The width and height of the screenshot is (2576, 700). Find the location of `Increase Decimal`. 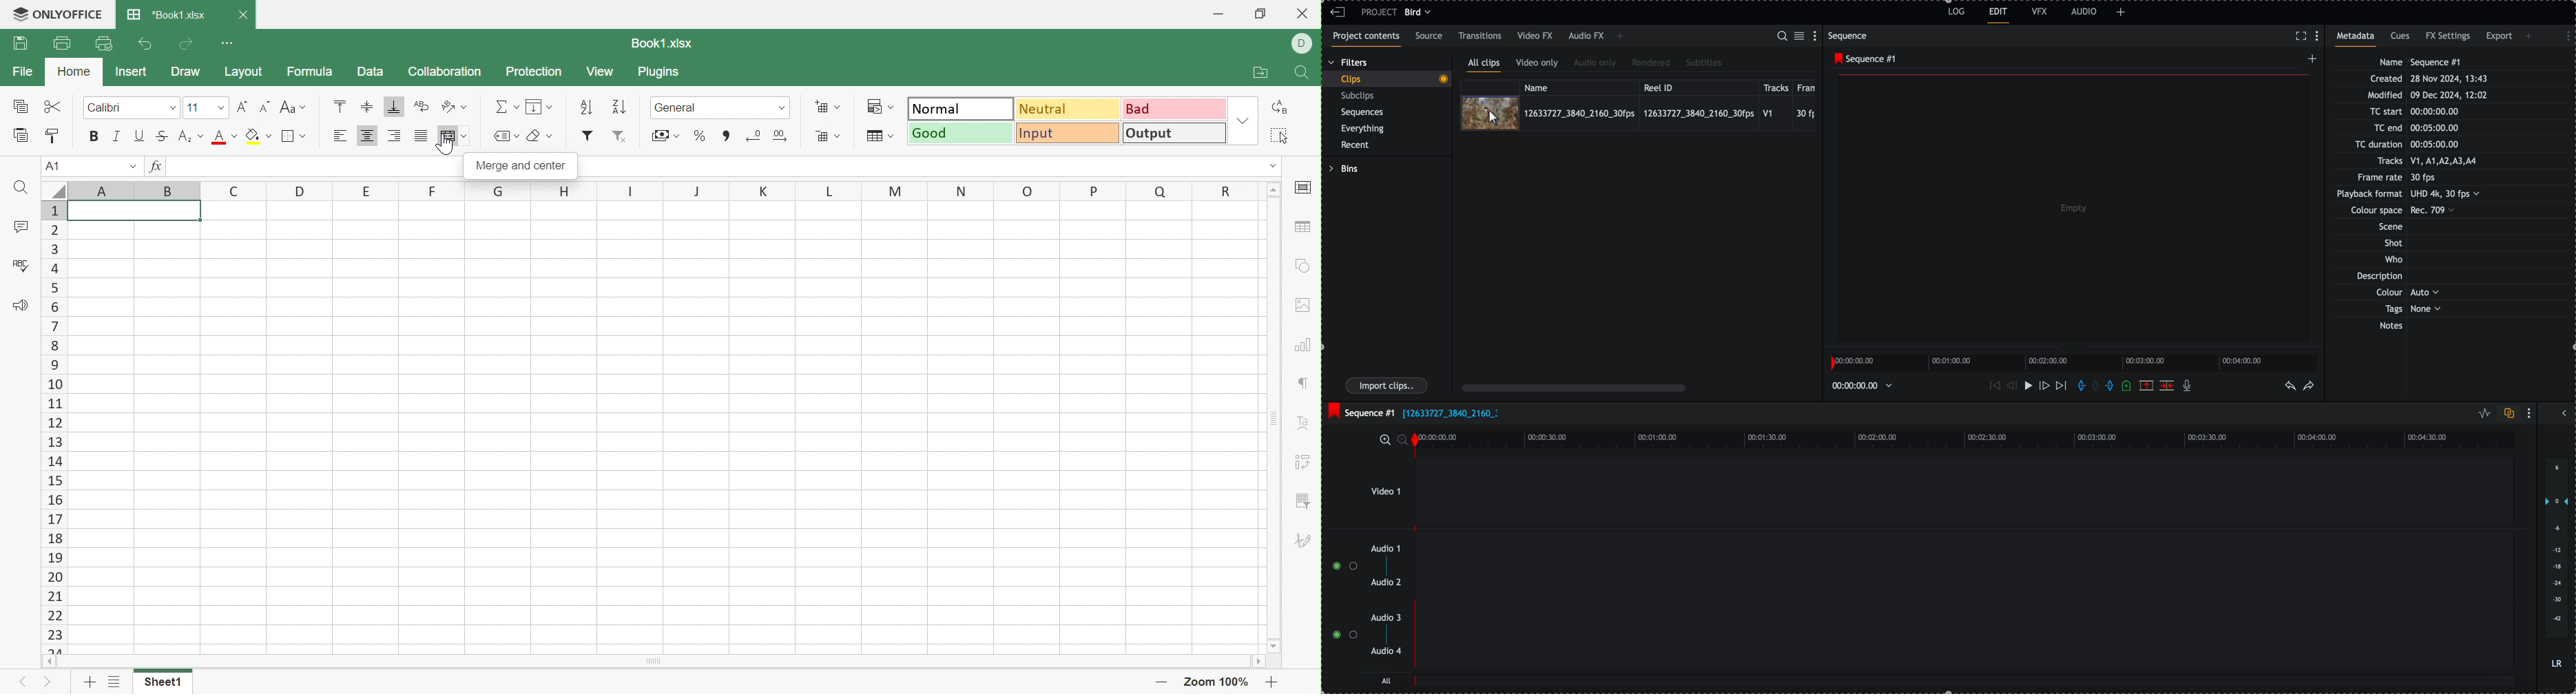

Increase Decimal is located at coordinates (780, 135).